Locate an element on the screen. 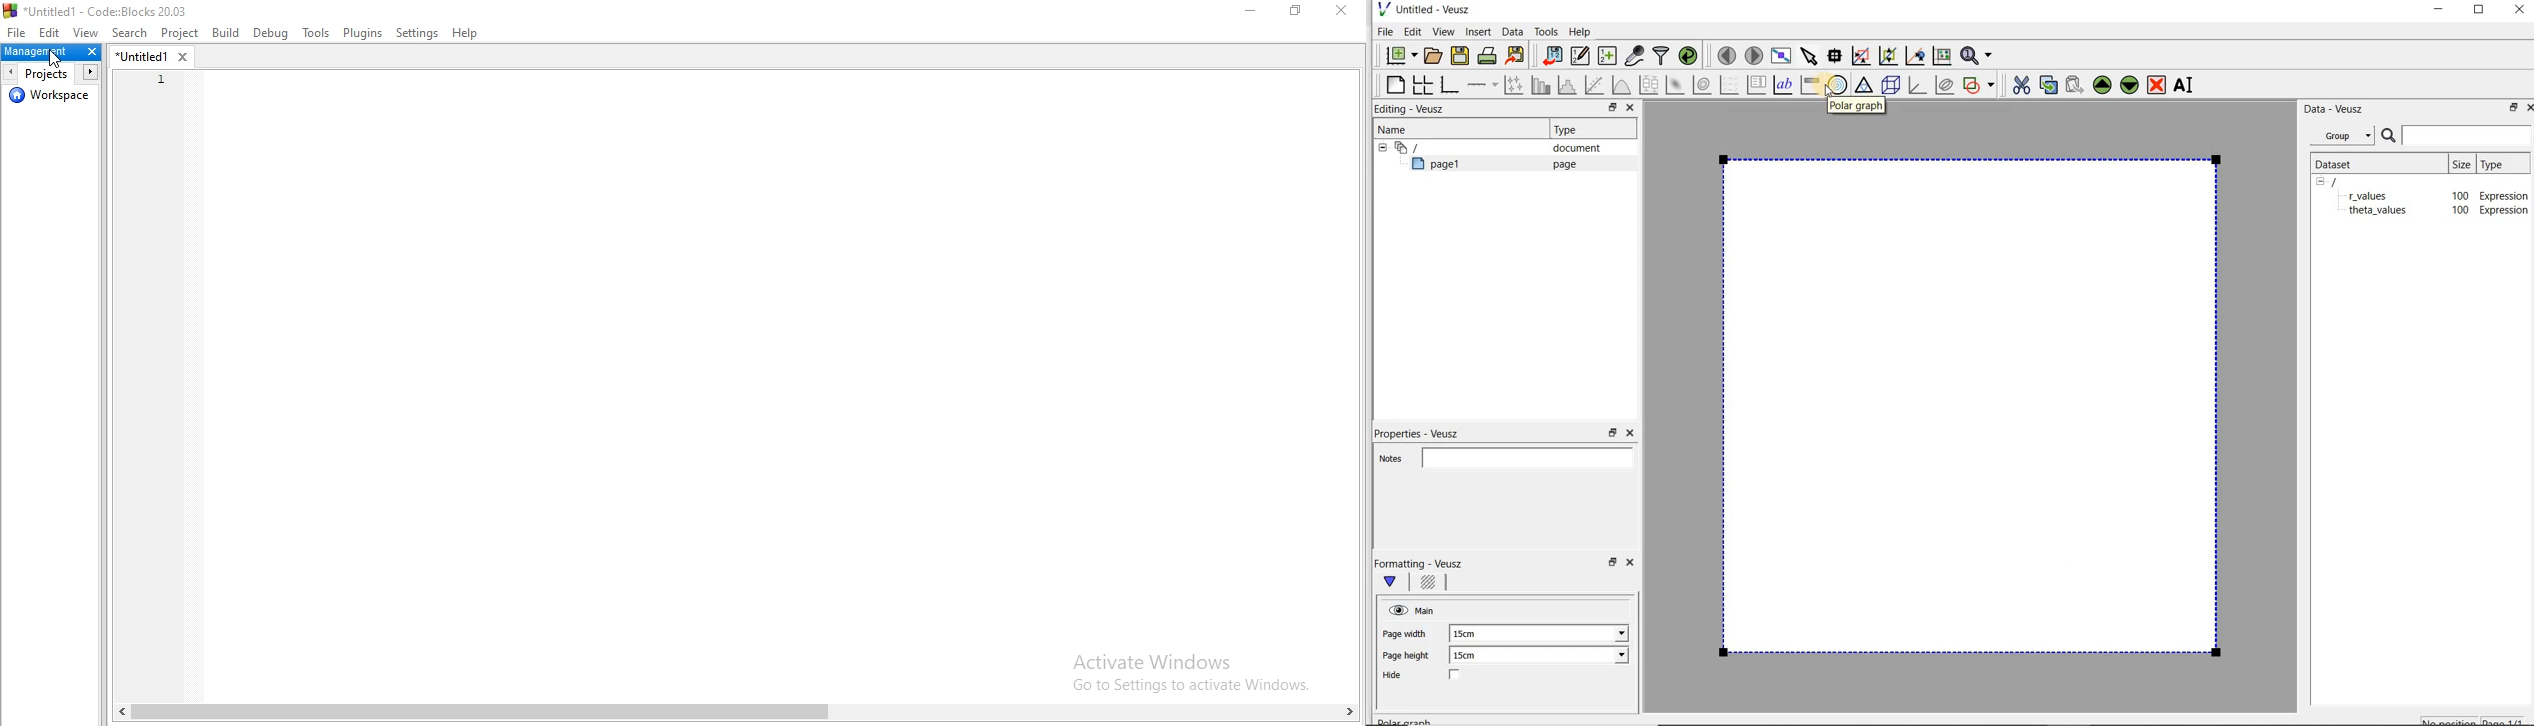  arrange graphs in a grid is located at coordinates (1422, 84).